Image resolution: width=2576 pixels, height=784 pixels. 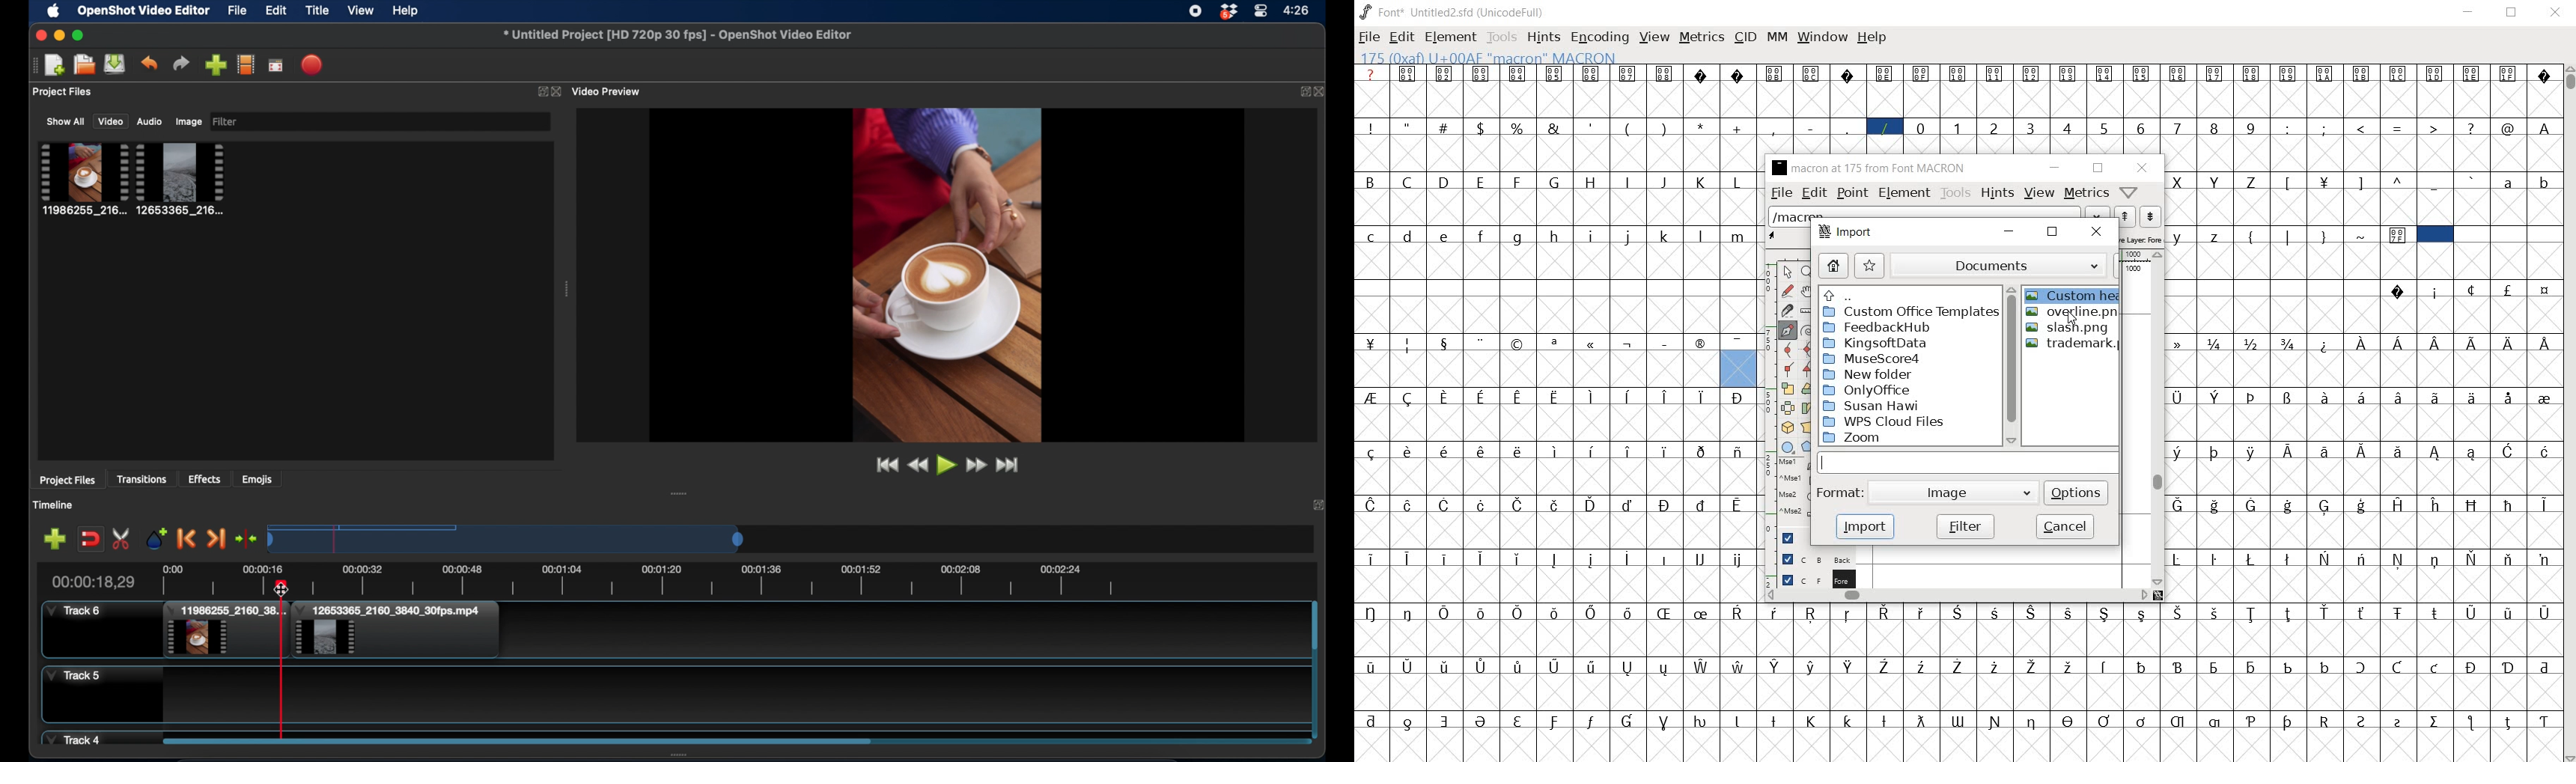 What do you see at coordinates (1447, 558) in the screenshot?
I see `Symbol` at bounding box center [1447, 558].